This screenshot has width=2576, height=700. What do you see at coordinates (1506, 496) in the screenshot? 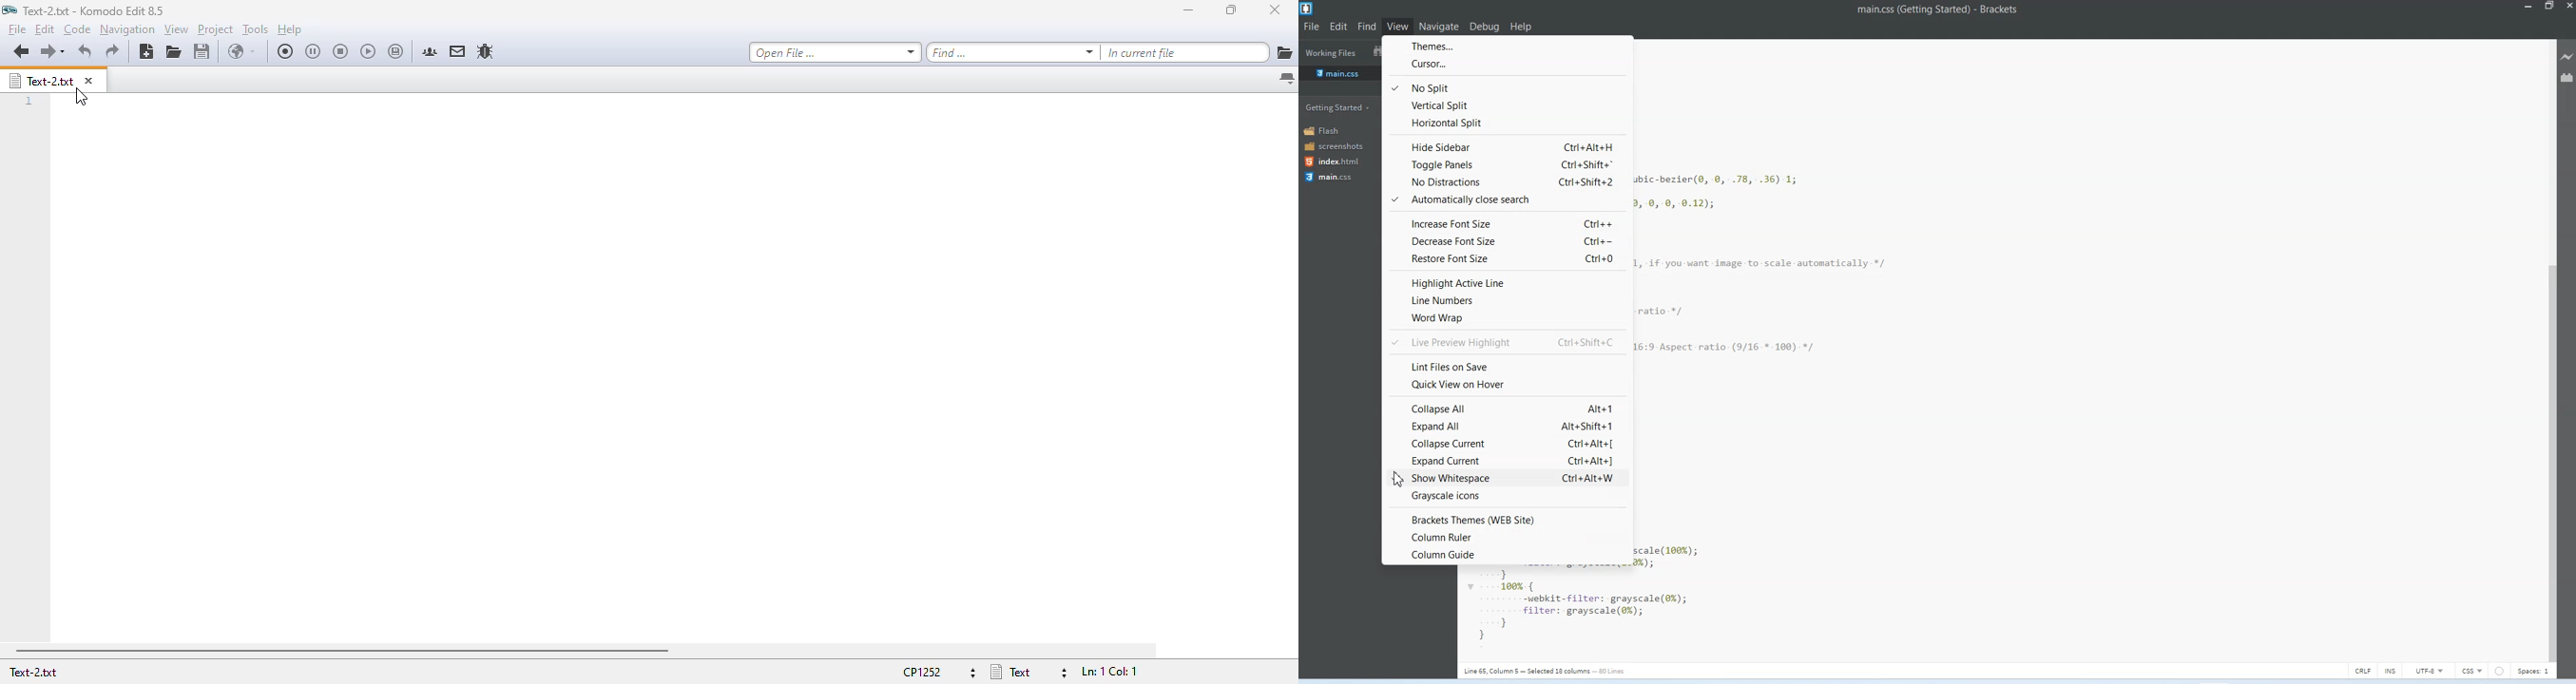
I see `Grayscale icons` at bounding box center [1506, 496].